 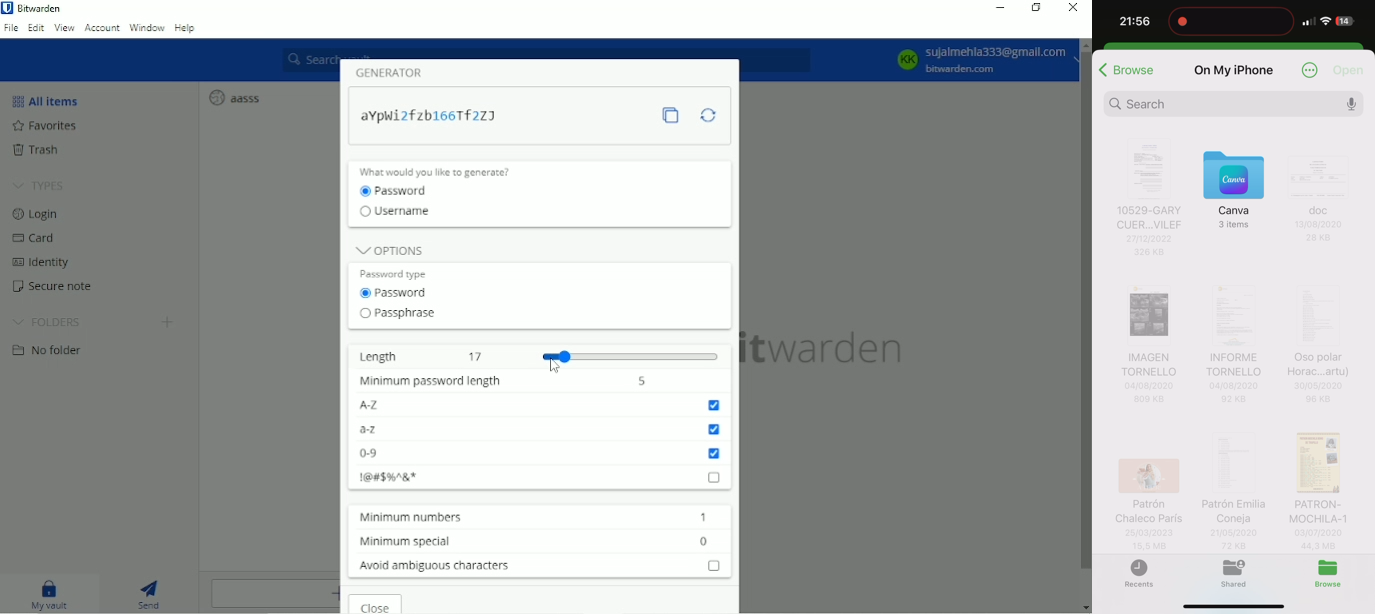 What do you see at coordinates (54, 288) in the screenshot?
I see `Secure note` at bounding box center [54, 288].